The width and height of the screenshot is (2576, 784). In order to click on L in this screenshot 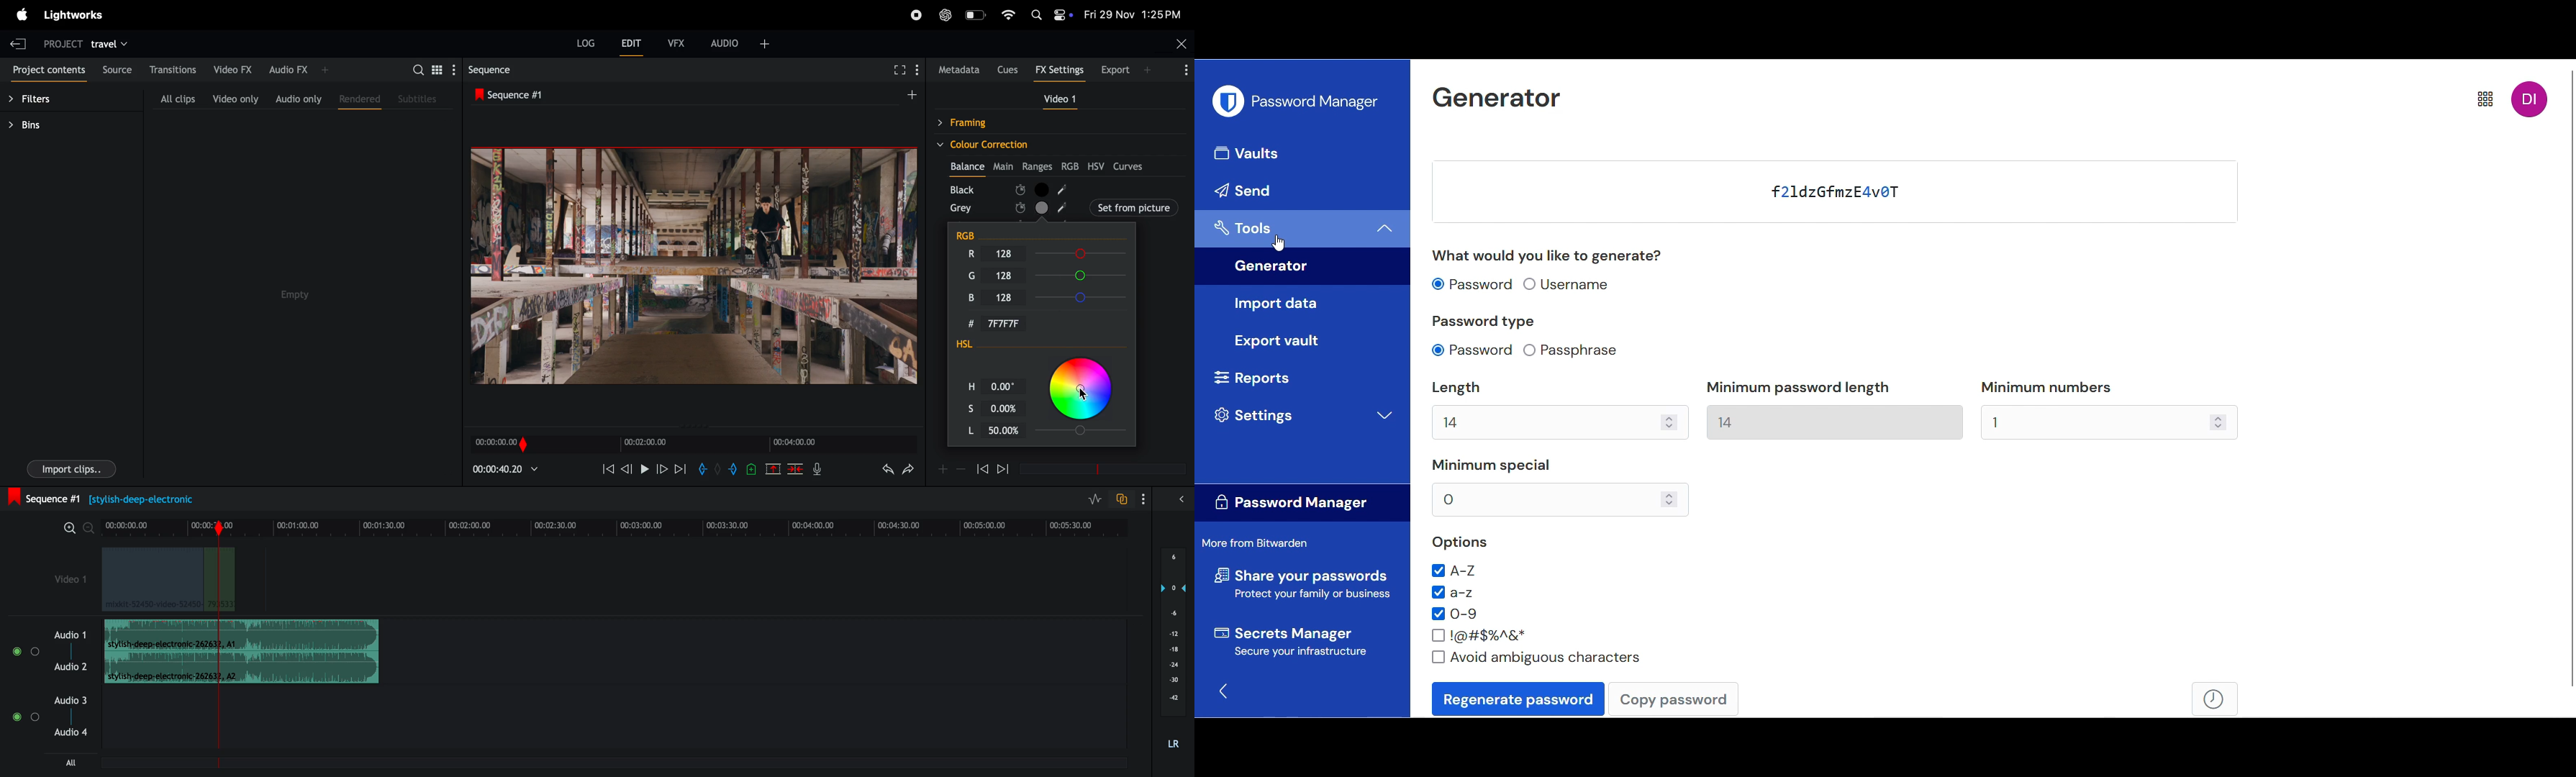, I will do `click(963, 430)`.